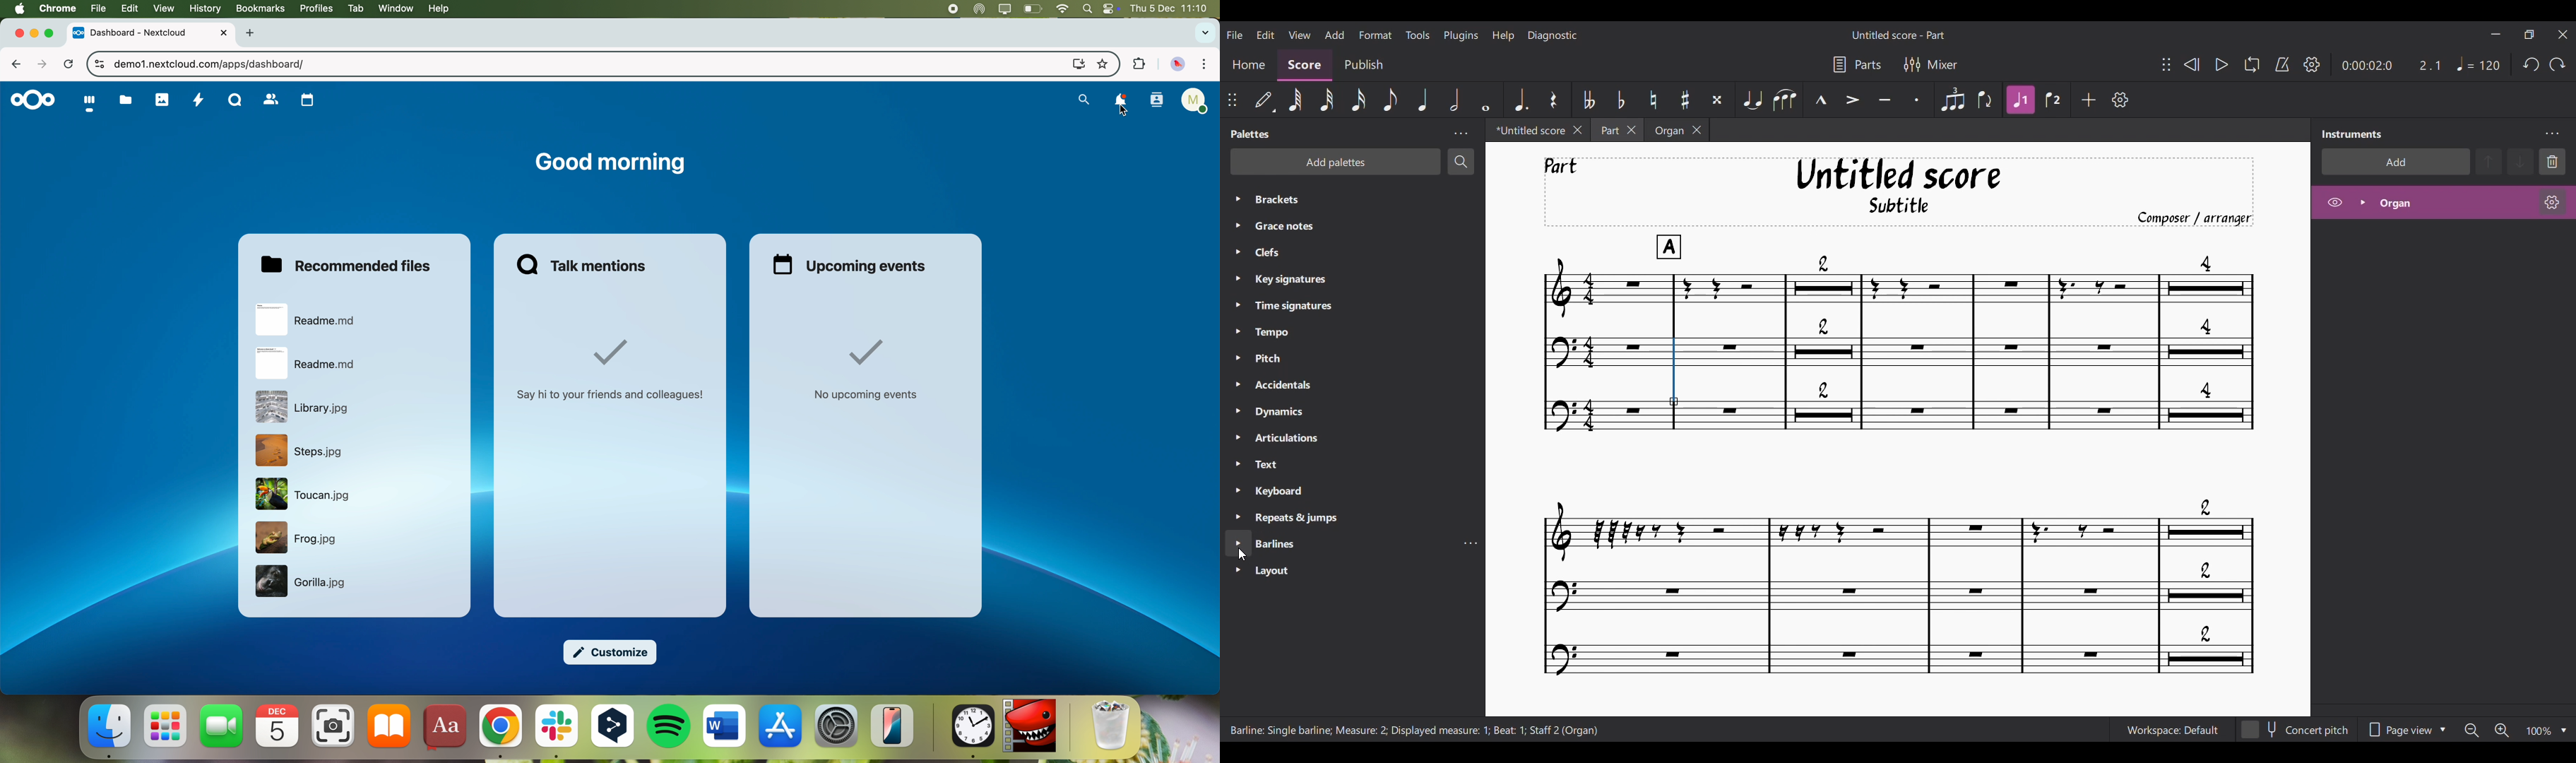 This screenshot has height=784, width=2576. Describe the element at coordinates (1138, 65) in the screenshot. I see `extensions` at that location.